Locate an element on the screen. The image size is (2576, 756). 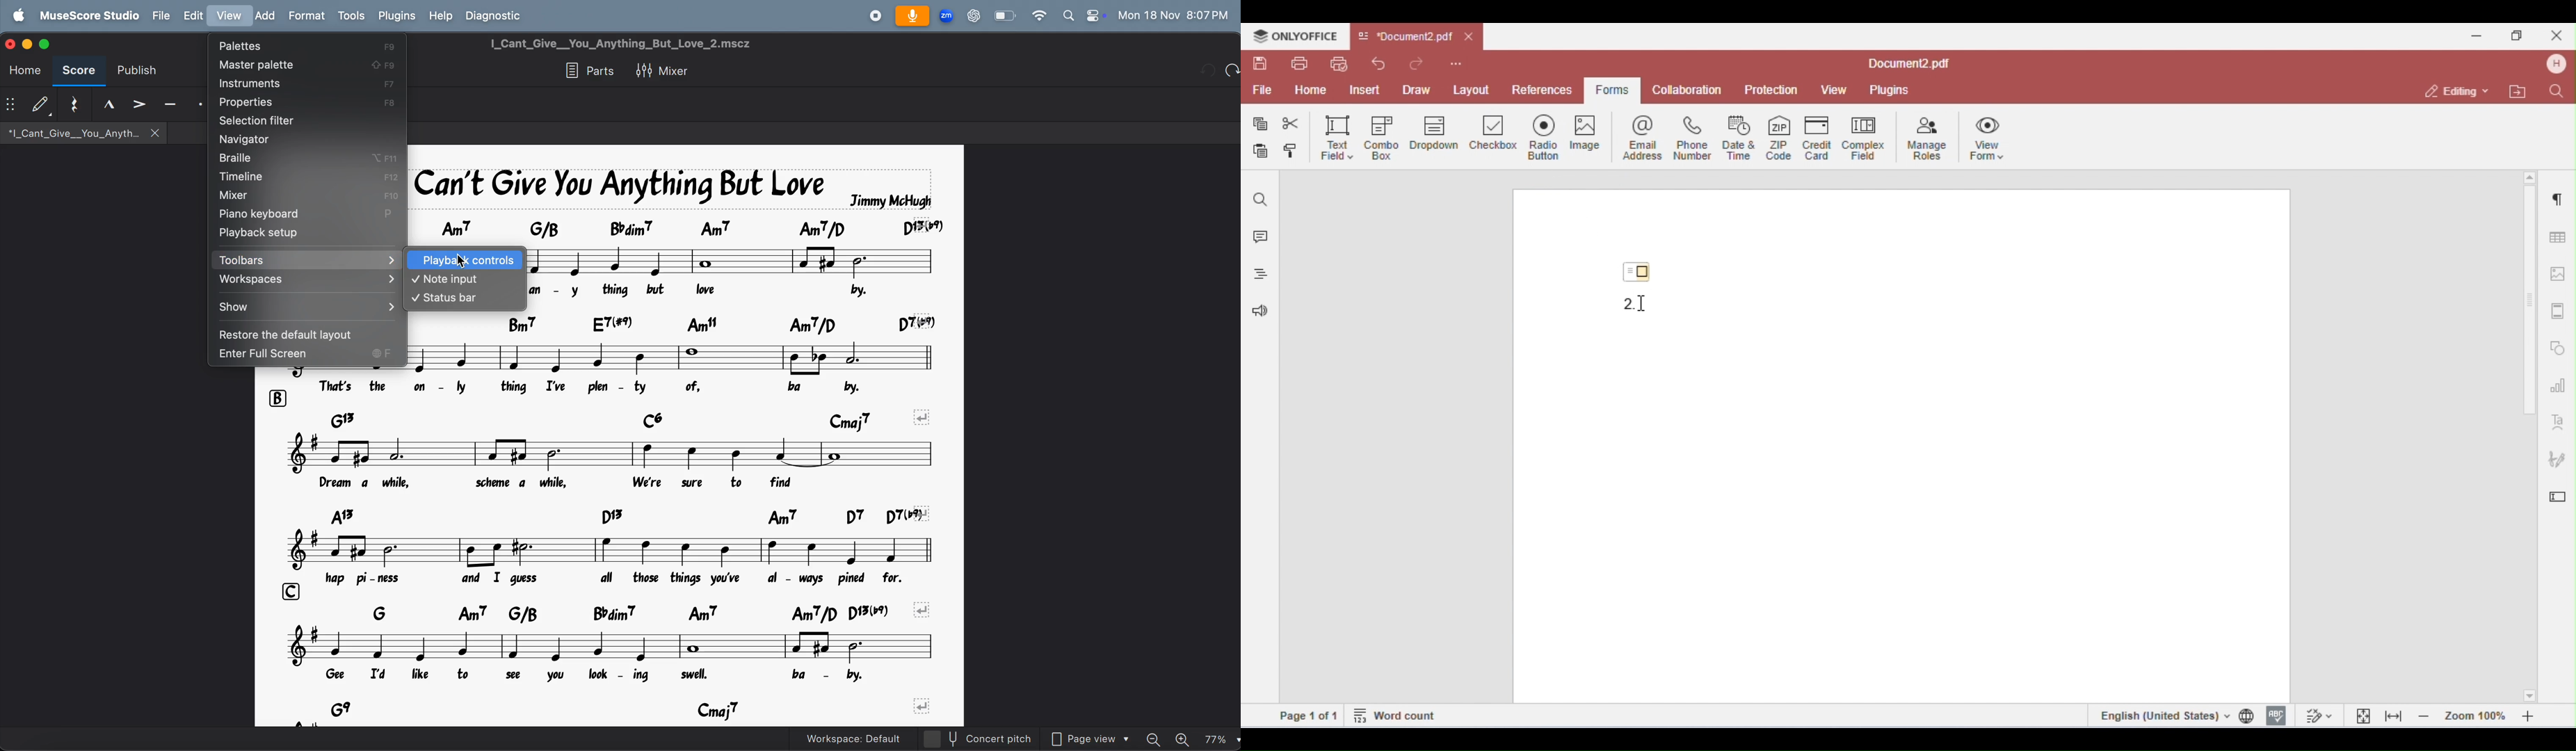
record is located at coordinates (873, 15).